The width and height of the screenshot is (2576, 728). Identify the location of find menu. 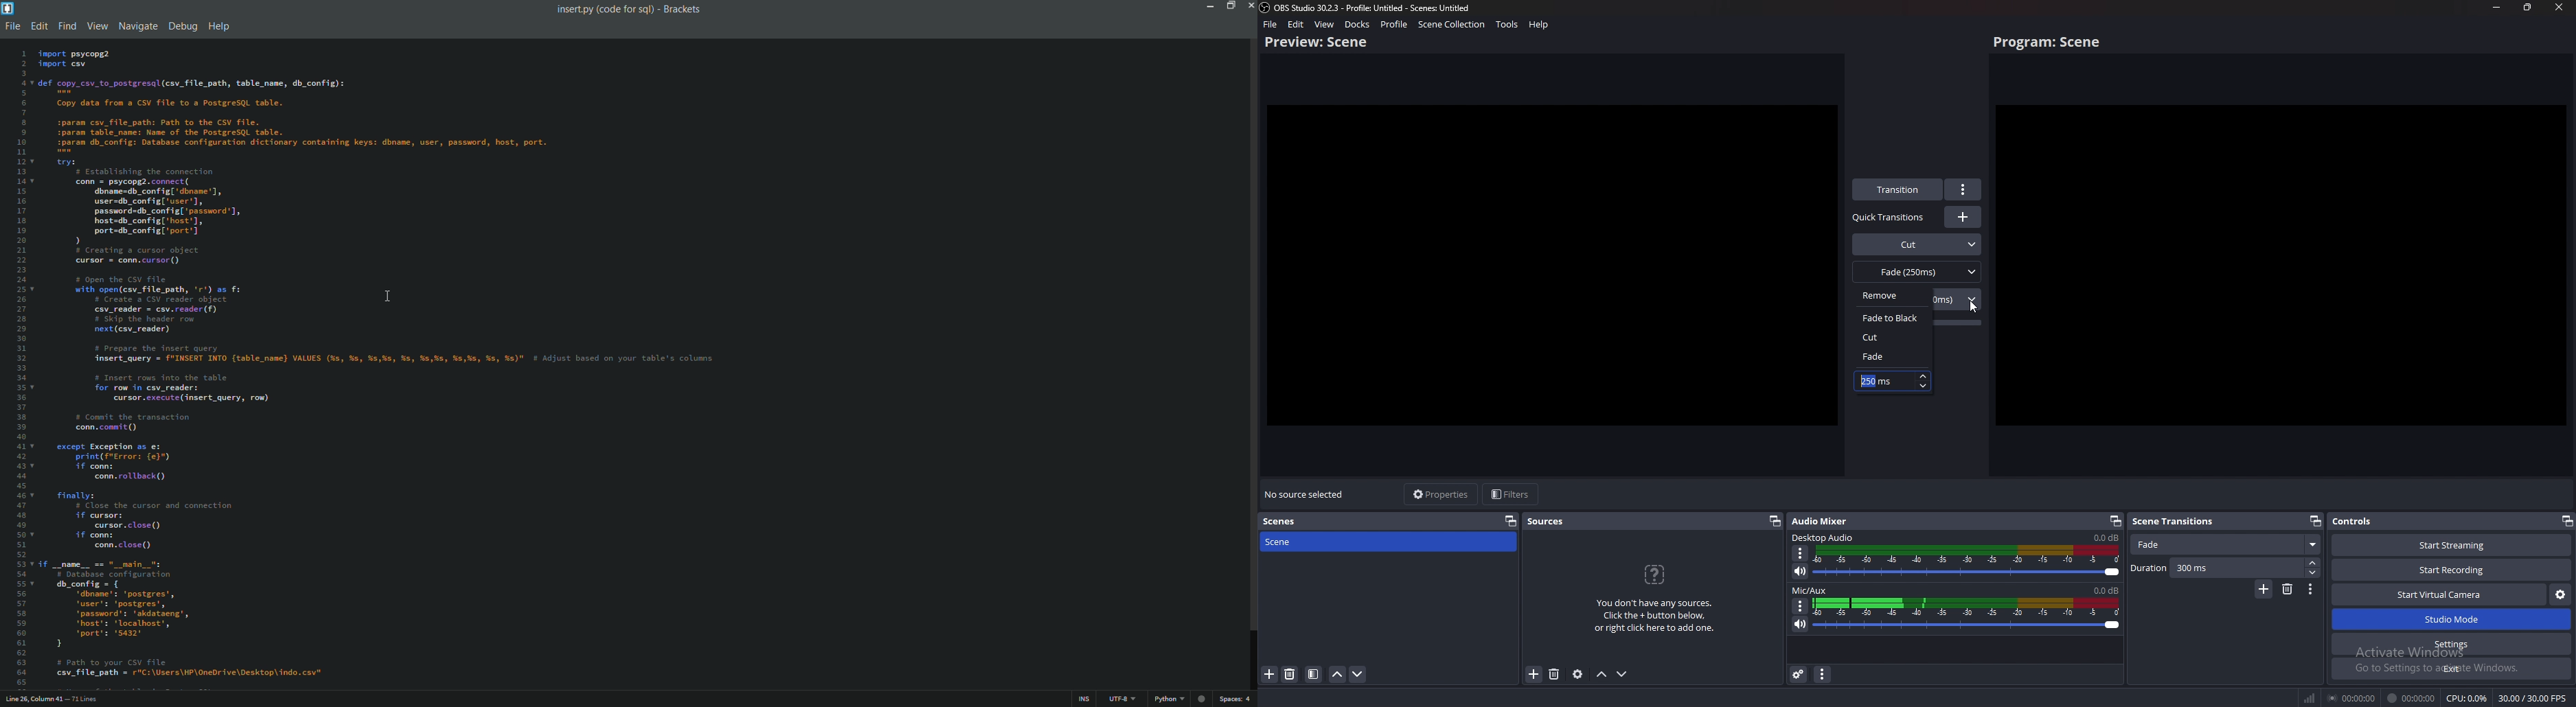
(65, 26).